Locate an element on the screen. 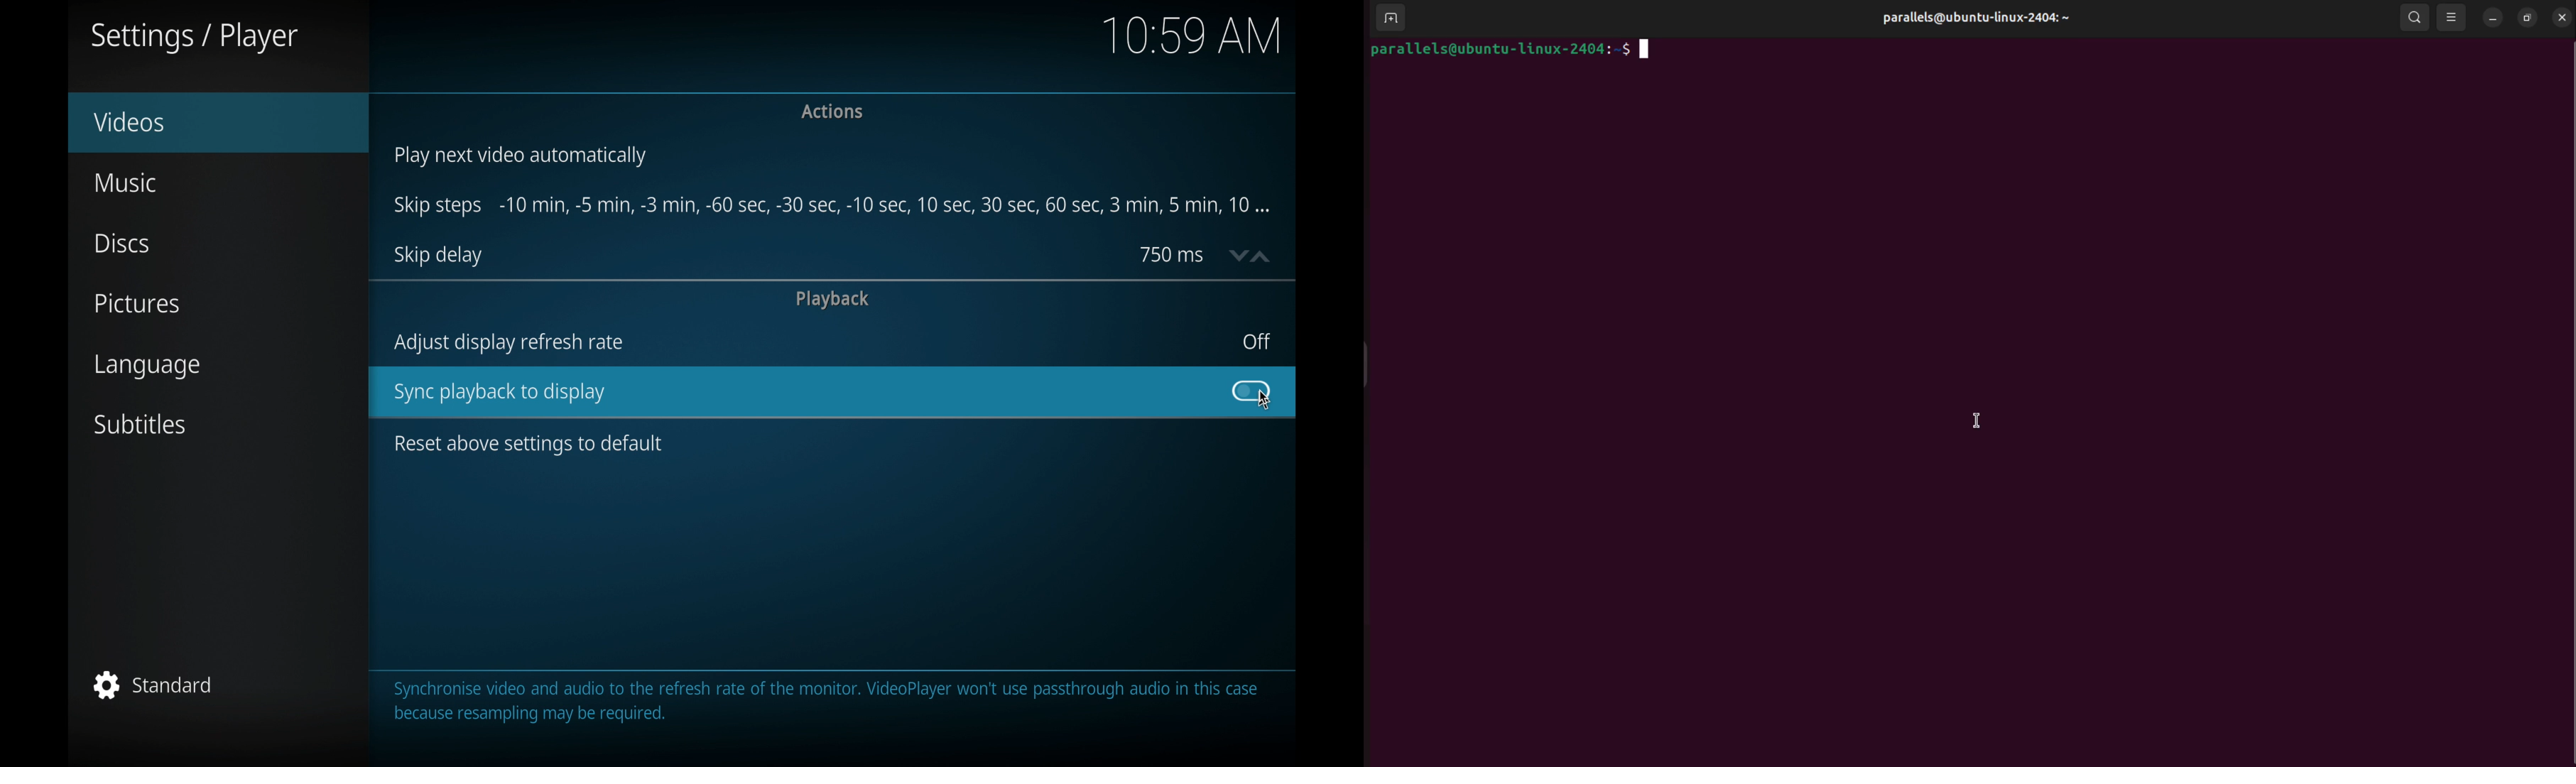 The height and width of the screenshot is (784, 2576). standard is located at coordinates (152, 684).